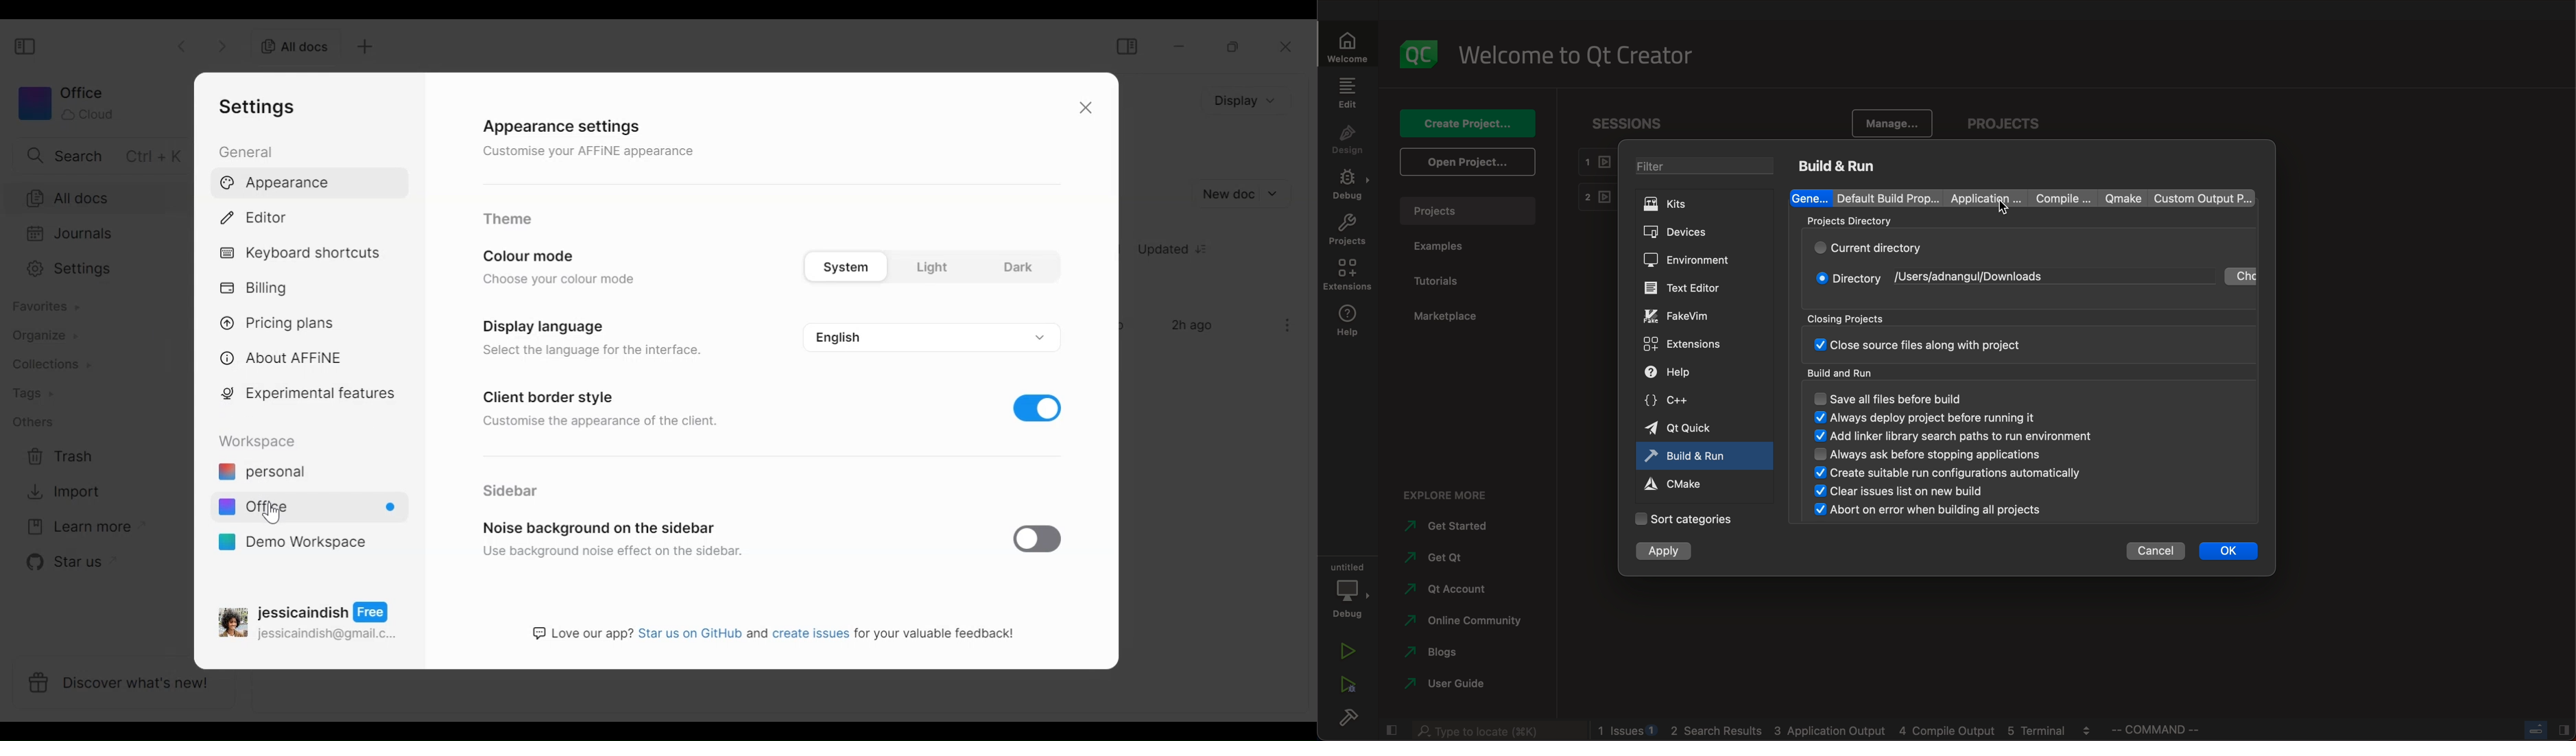 The height and width of the screenshot is (756, 2576). I want to click on create, so click(1463, 123).